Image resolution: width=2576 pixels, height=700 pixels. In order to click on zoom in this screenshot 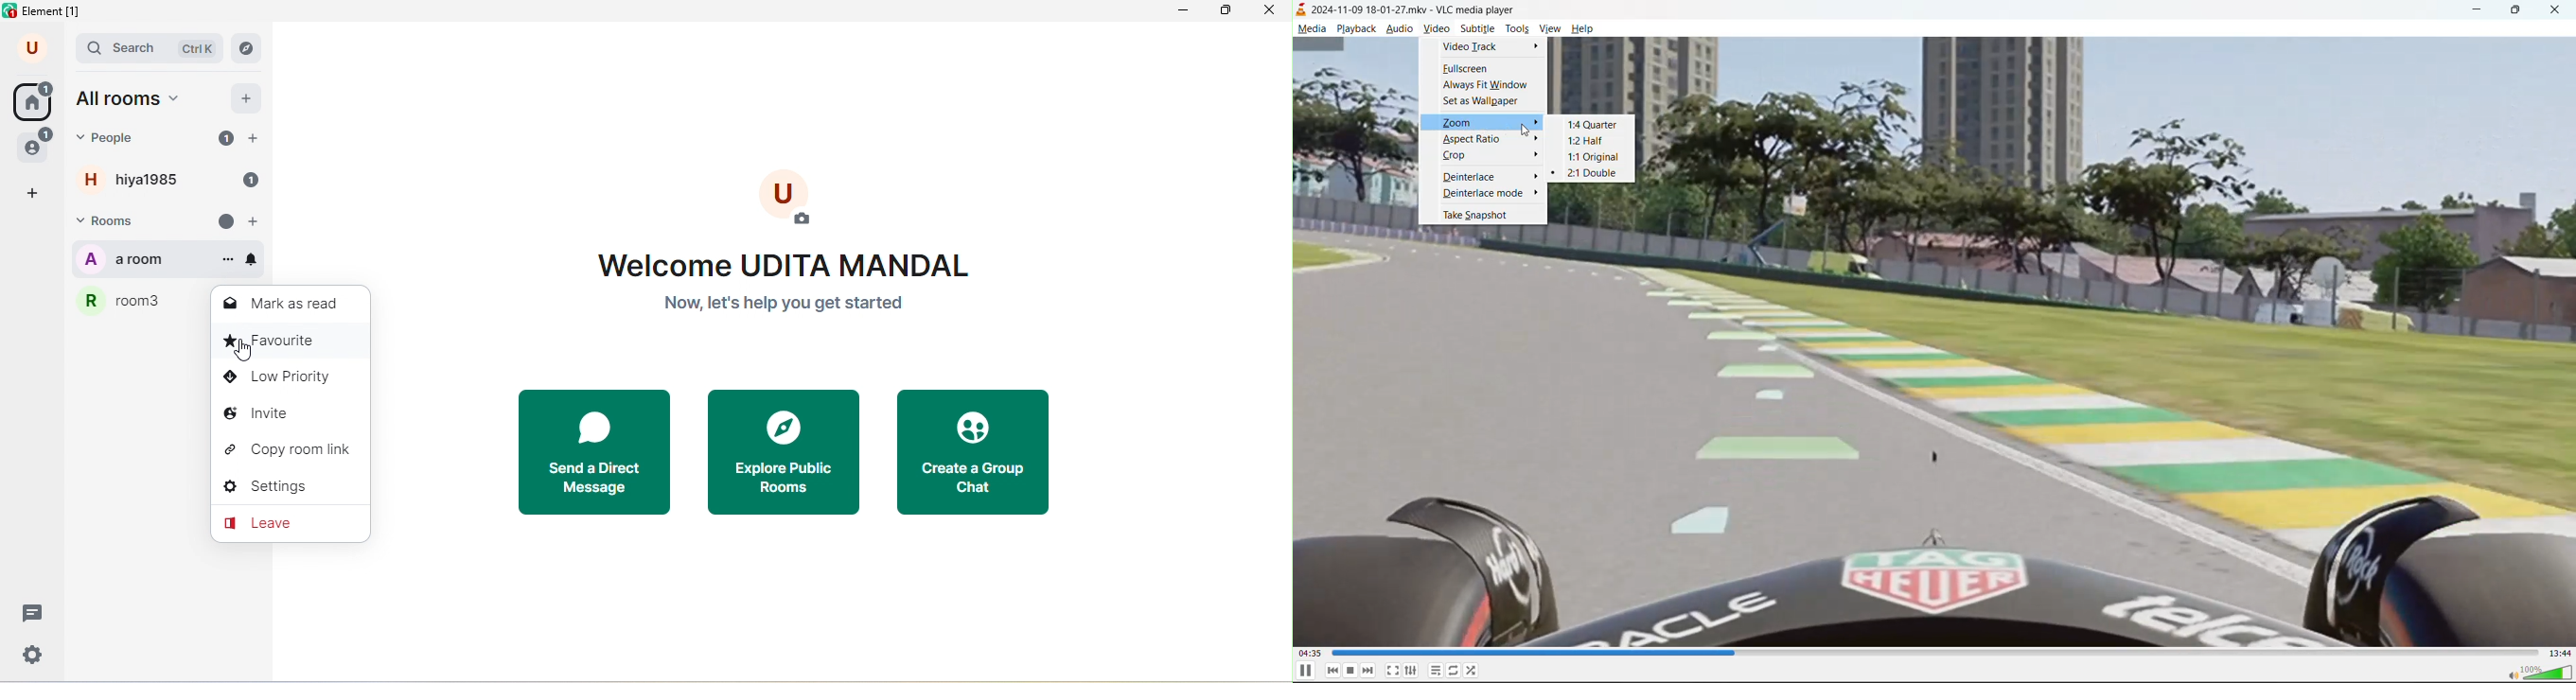, I will do `click(1481, 123)`.